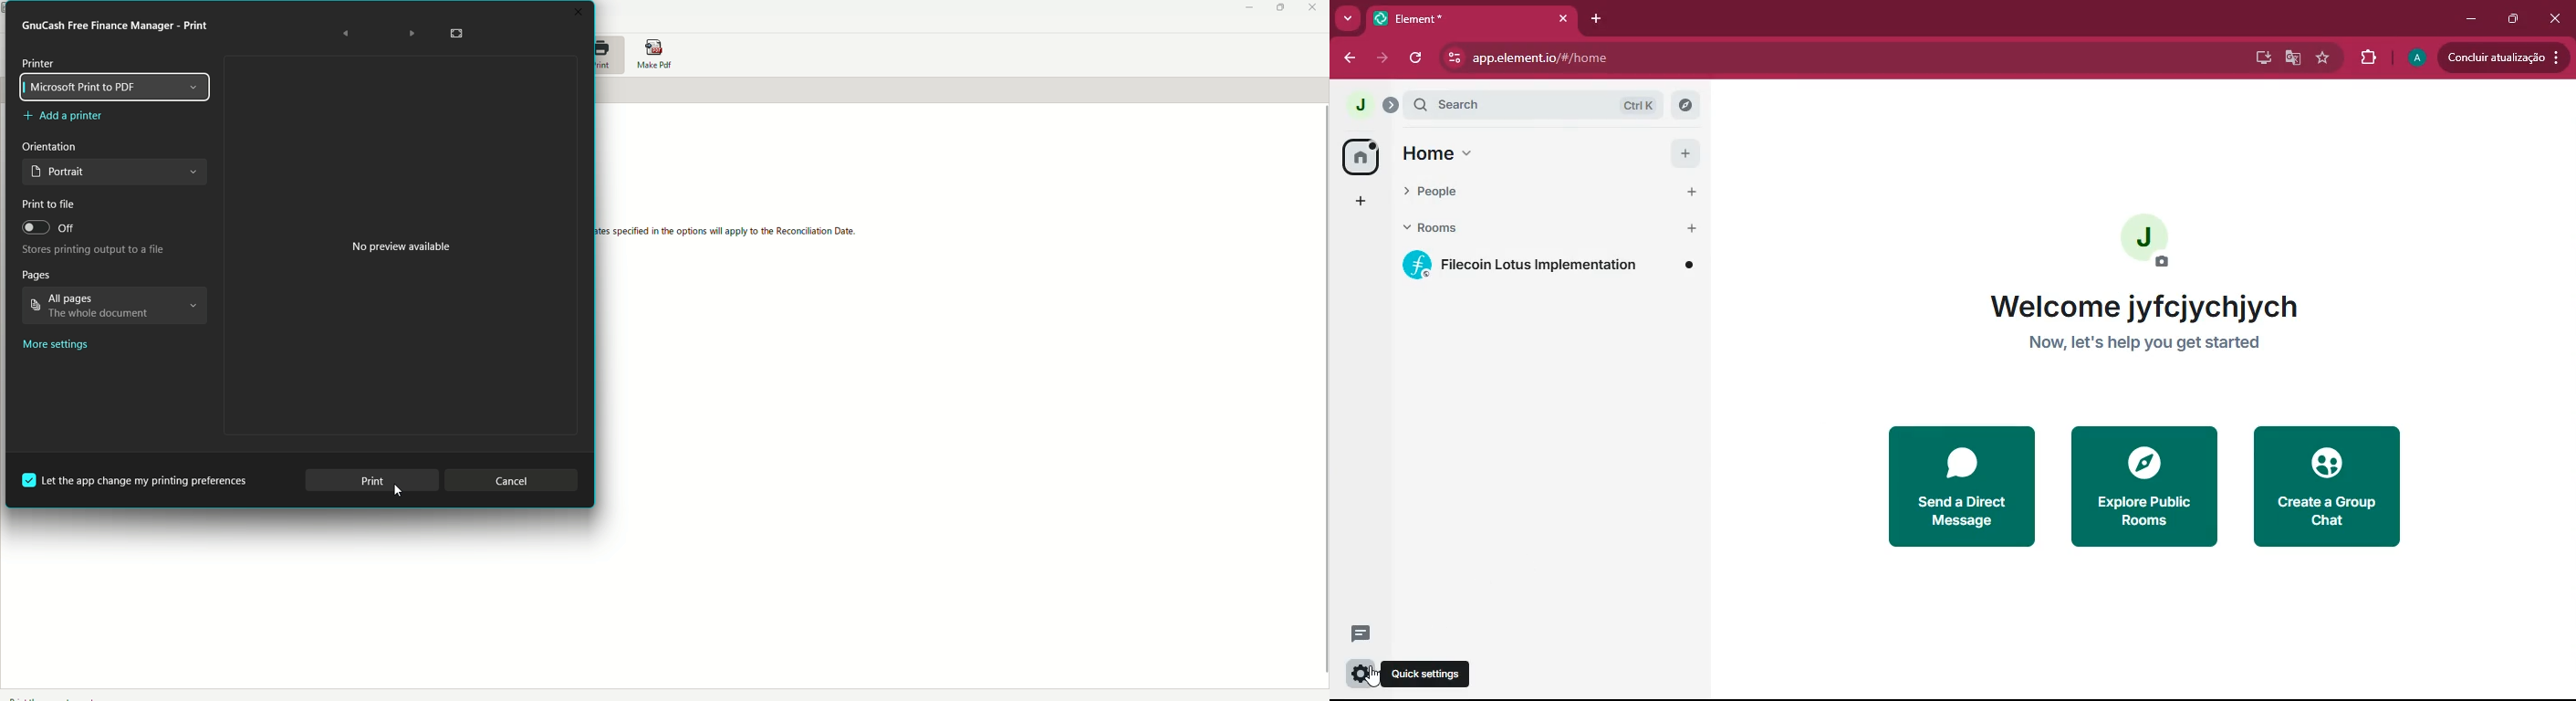 The width and height of the screenshot is (2576, 728). I want to click on Stores printing output to a file, so click(90, 251).